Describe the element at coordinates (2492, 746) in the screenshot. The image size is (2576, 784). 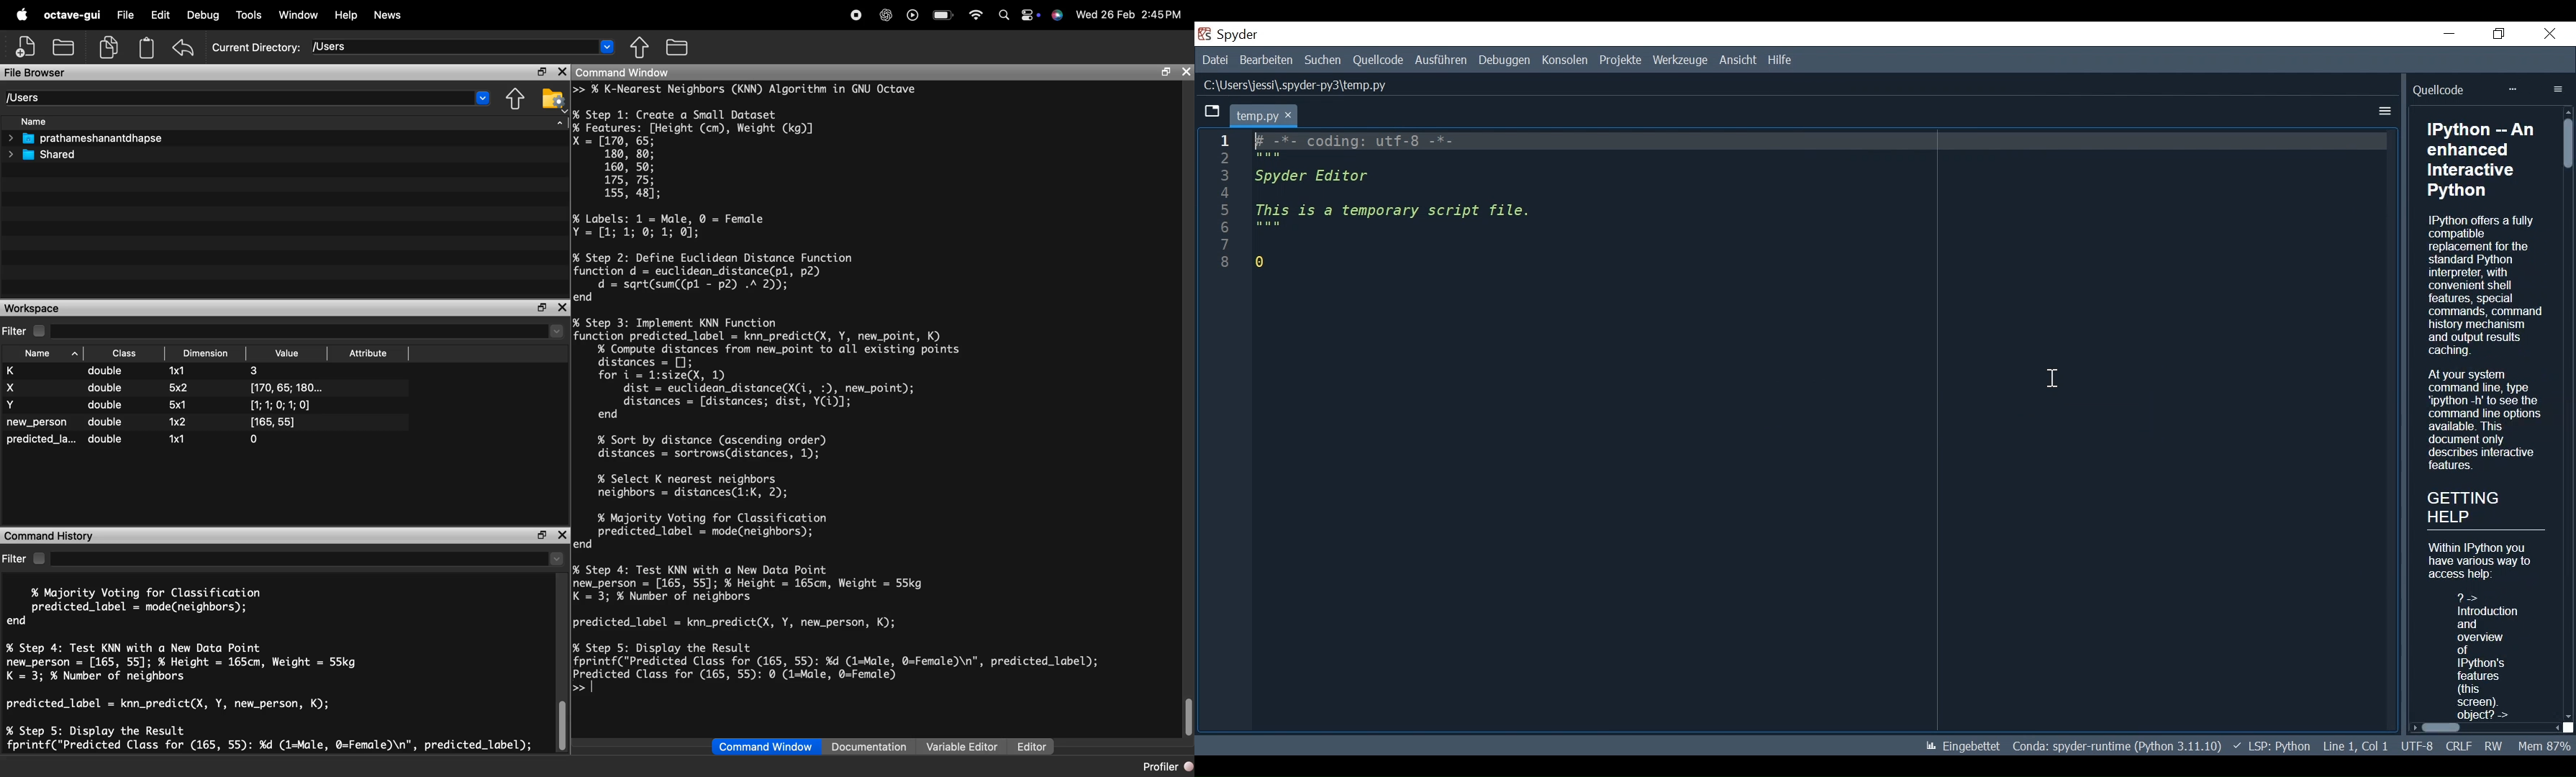
I see `RW` at that location.